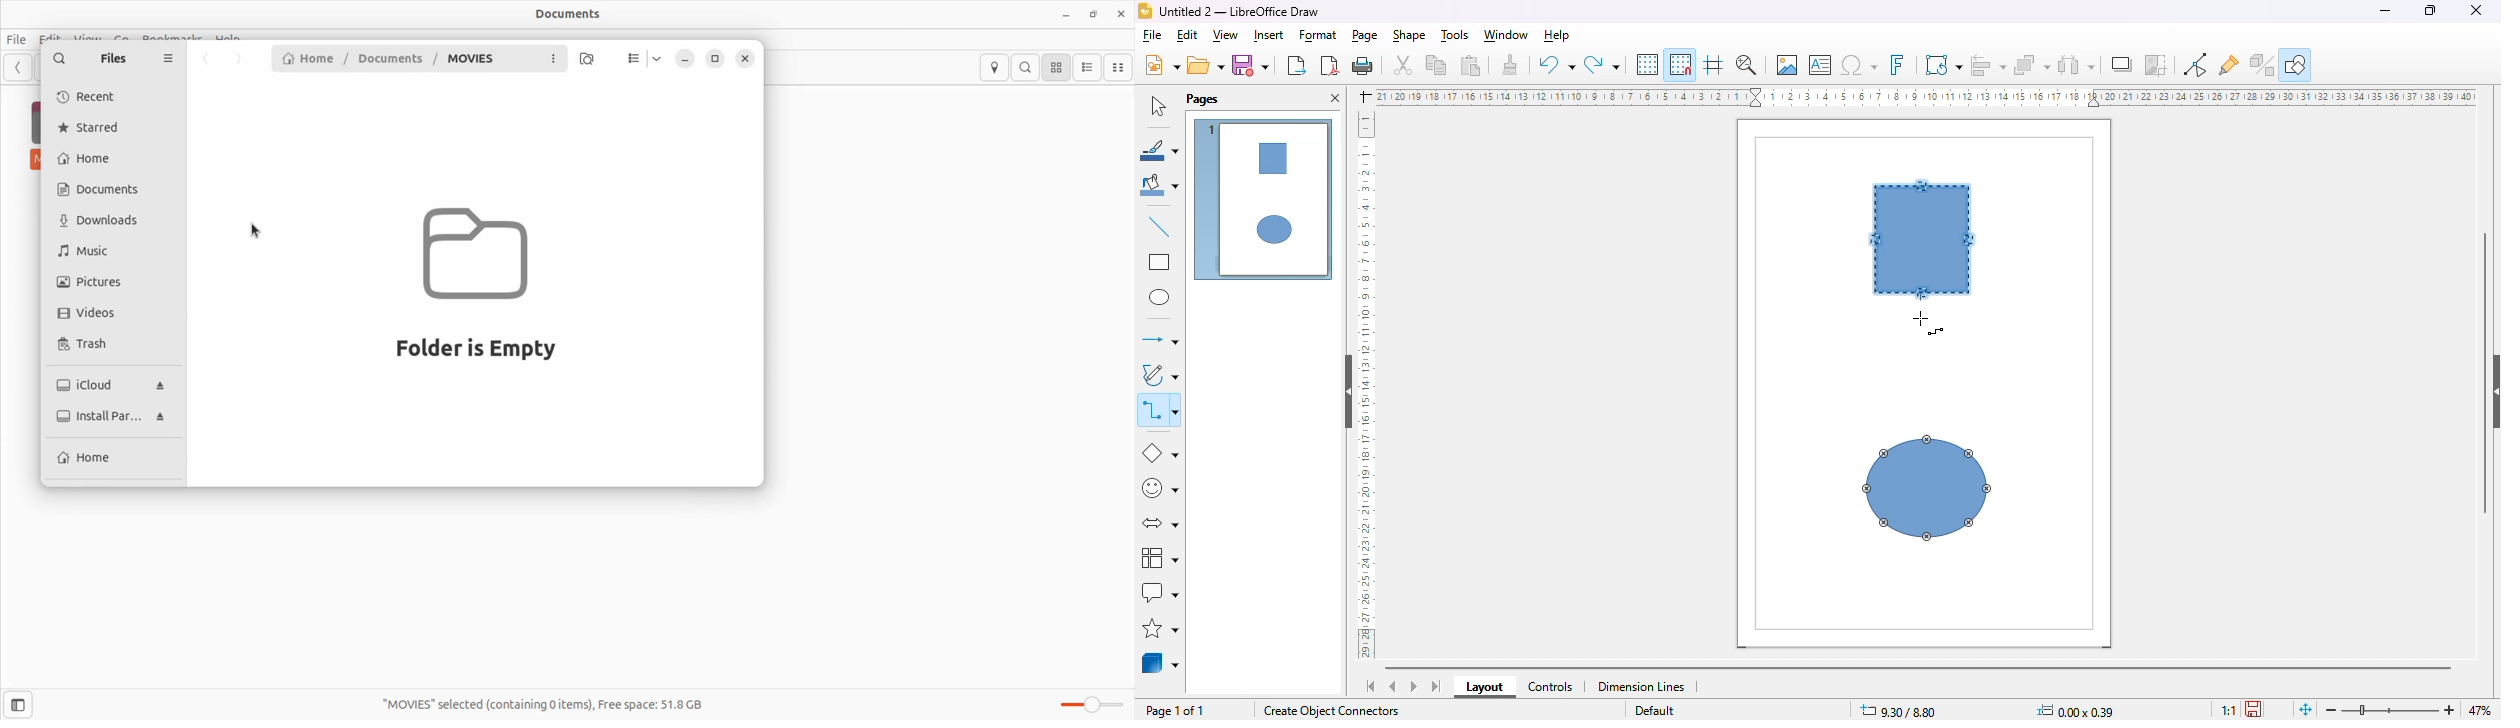 This screenshot has width=2520, height=728. I want to click on export, so click(1296, 66).